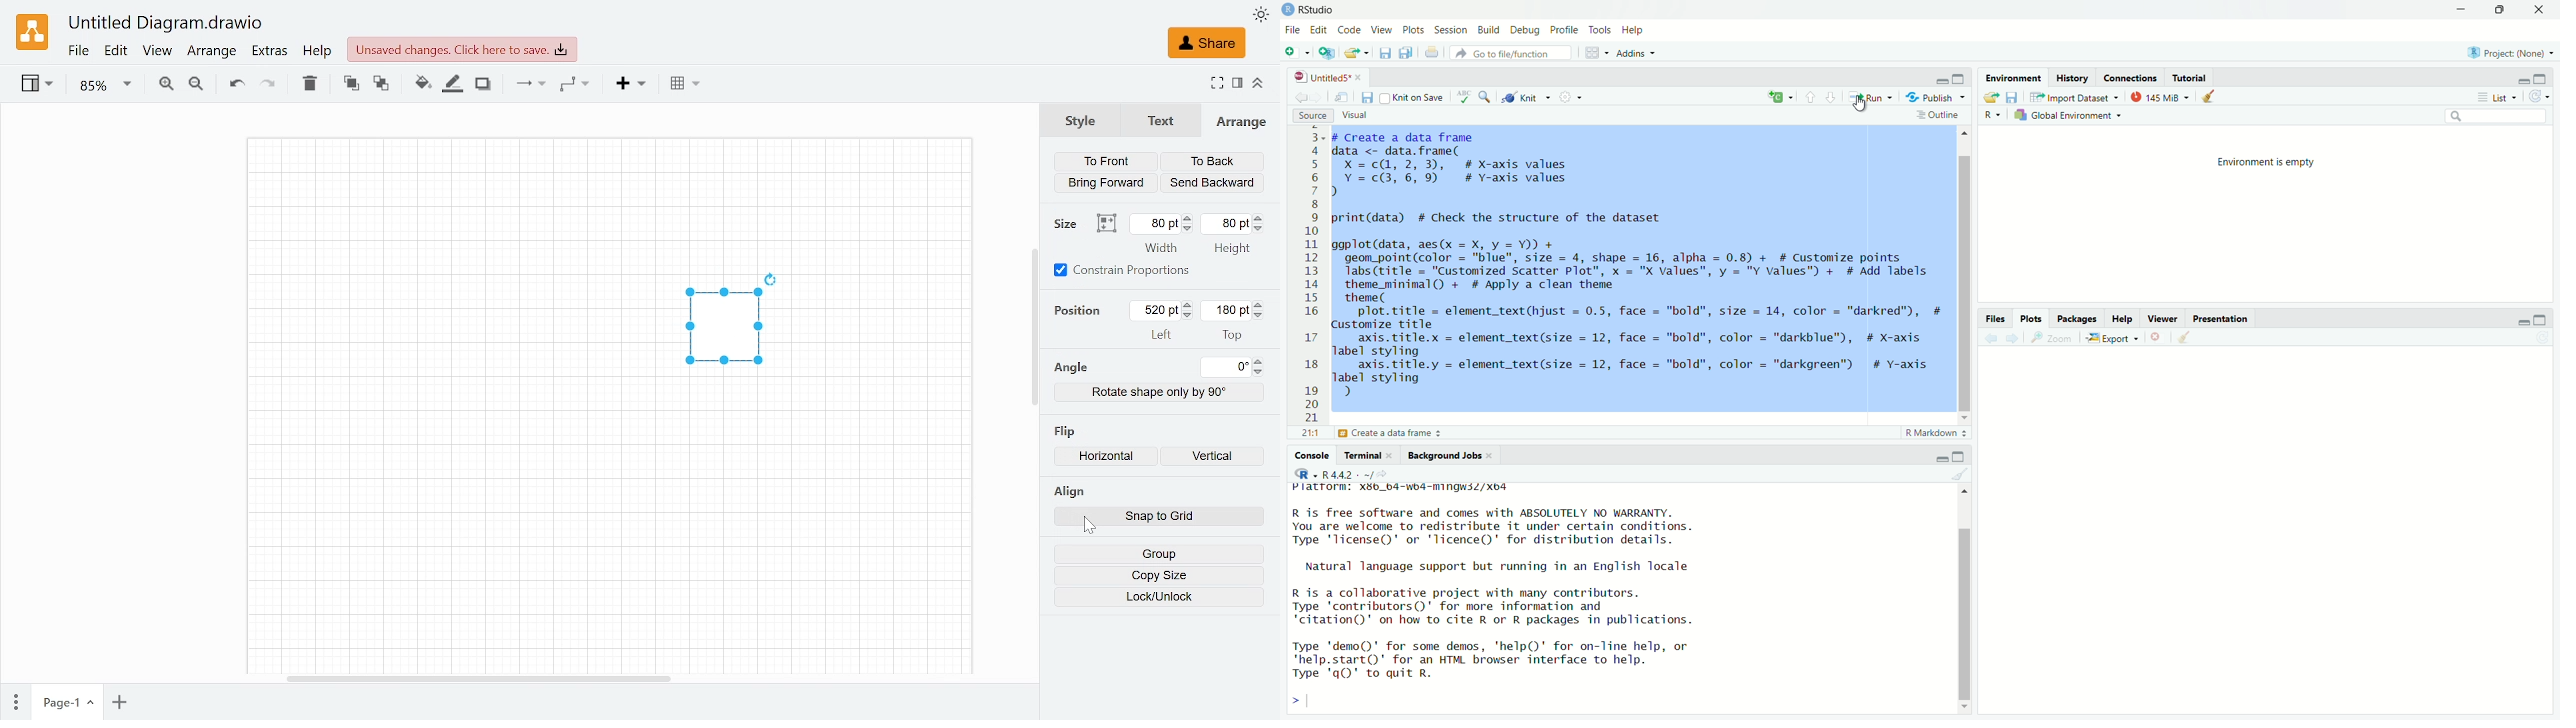  What do you see at coordinates (1987, 115) in the screenshot?
I see `R` at bounding box center [1987, 115].